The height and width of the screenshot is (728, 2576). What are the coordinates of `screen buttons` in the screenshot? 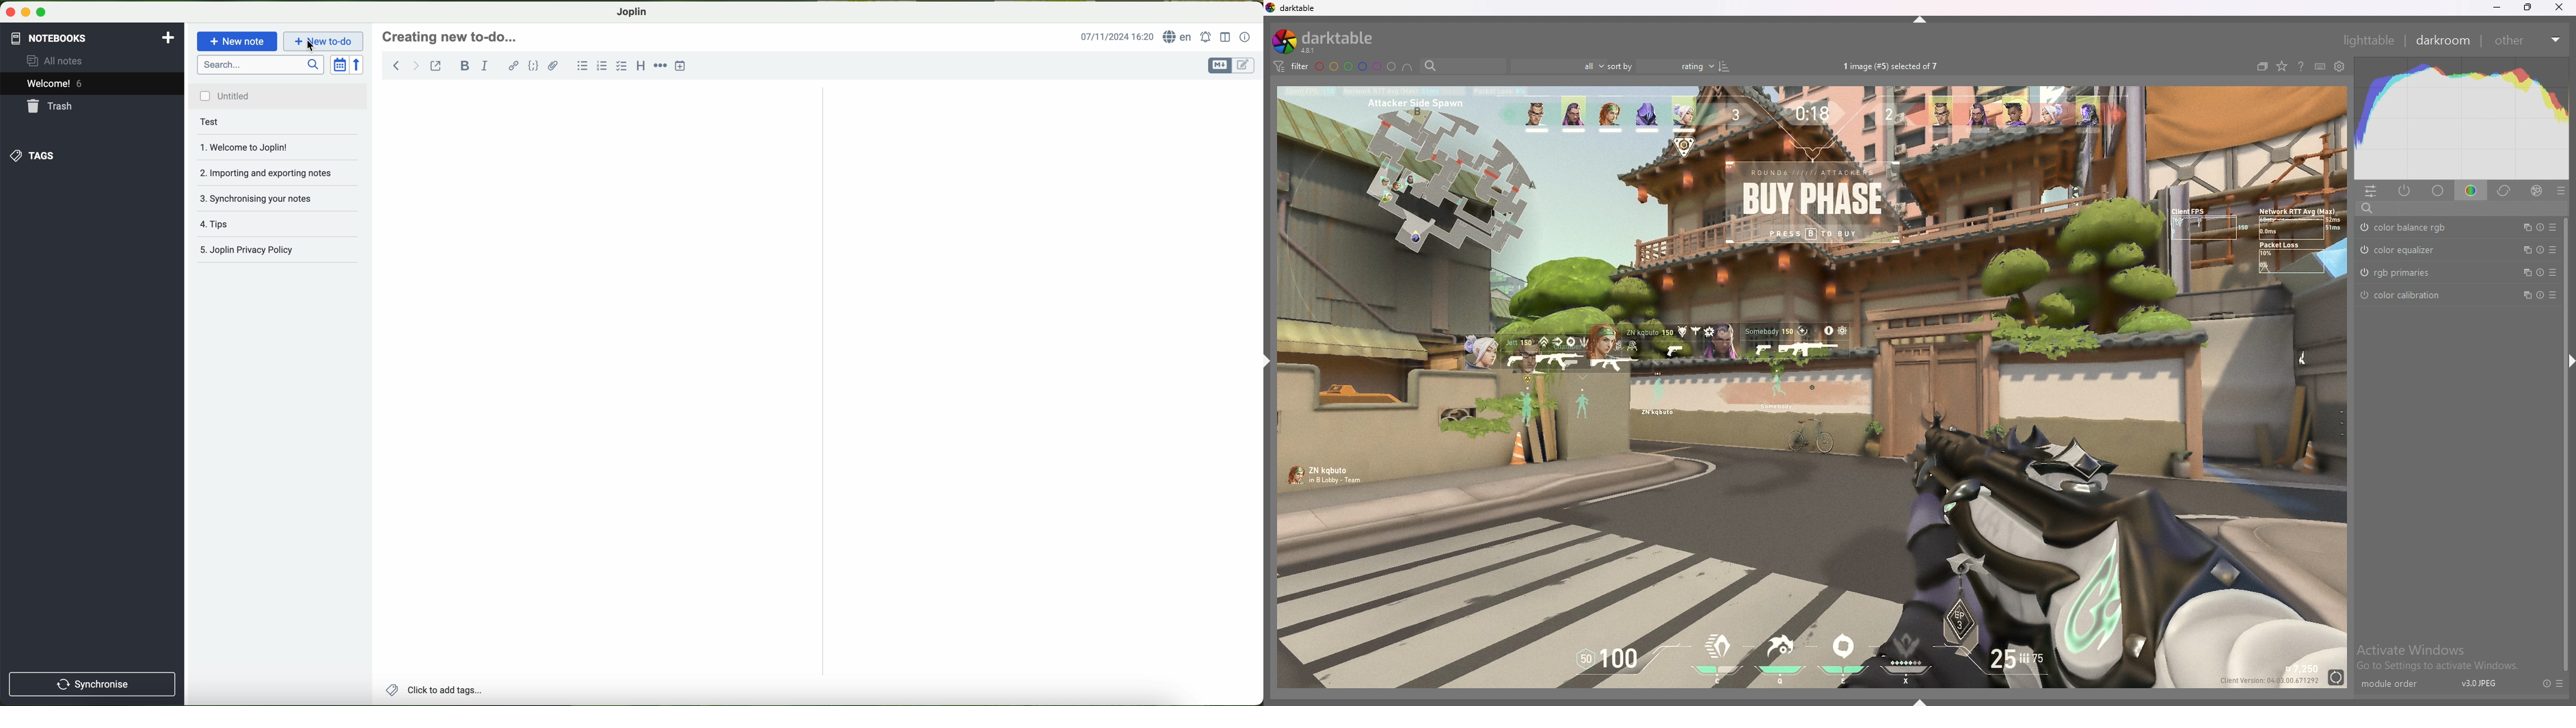 It's located at (29, 11).